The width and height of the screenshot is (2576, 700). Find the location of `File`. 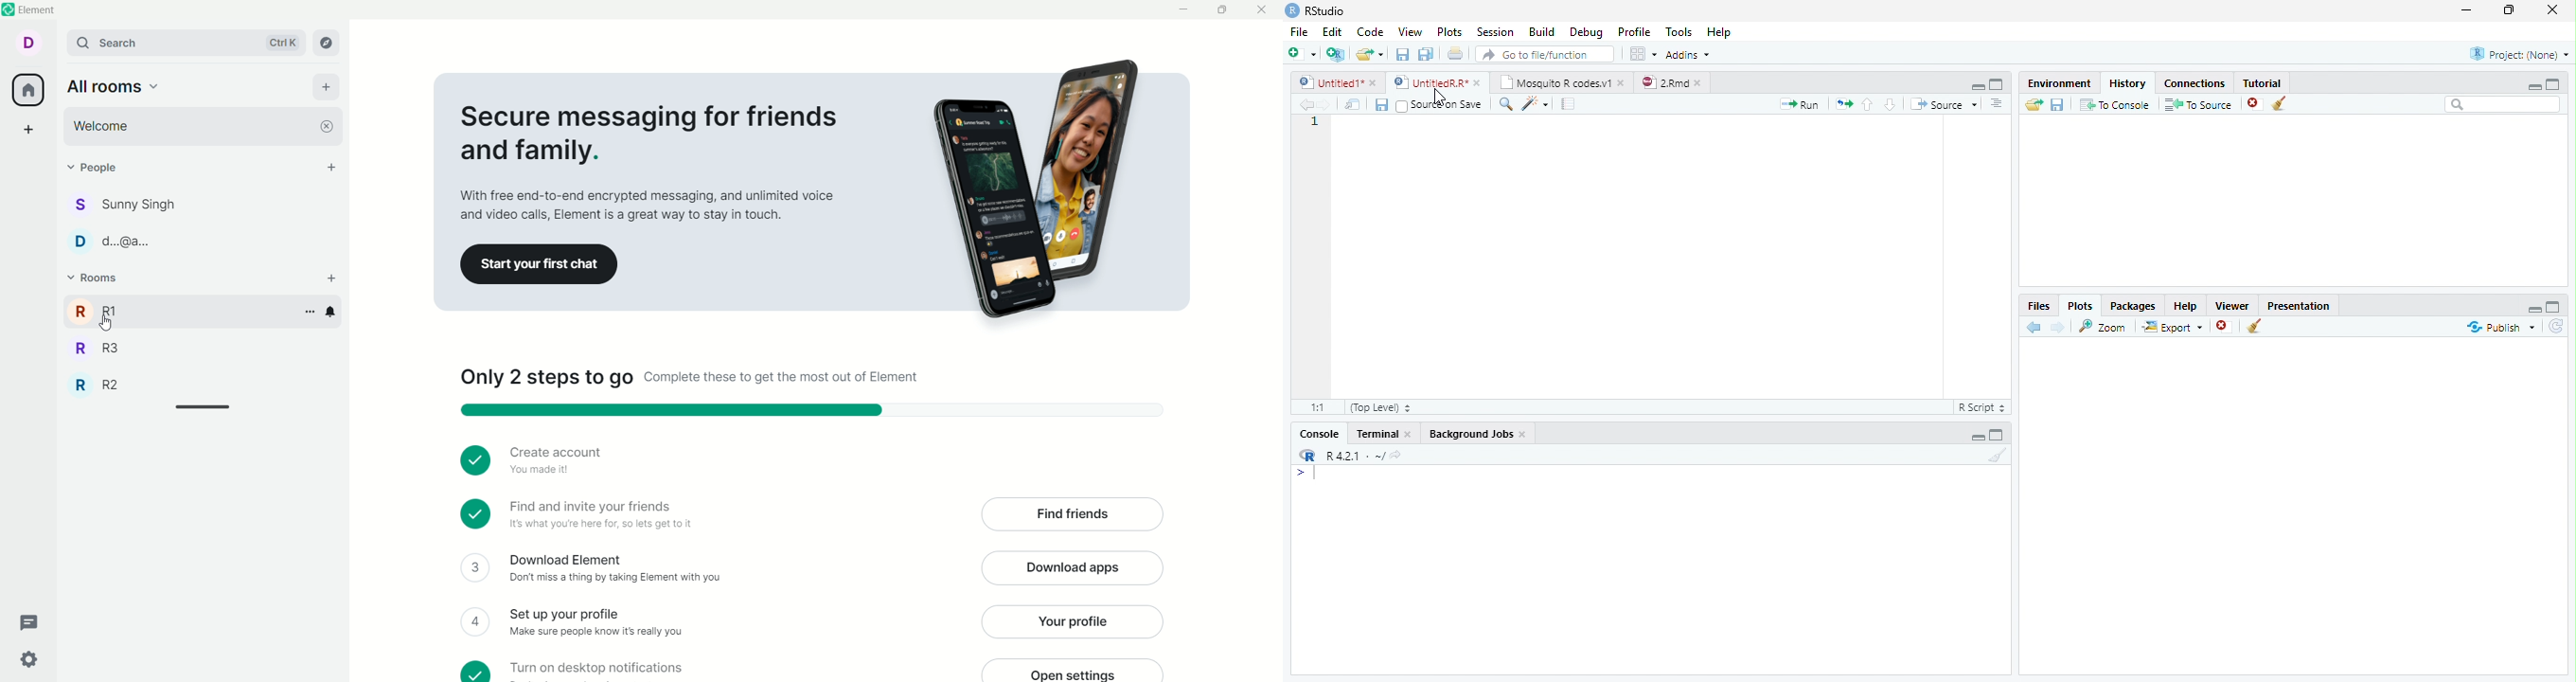

File is located at coordinates (1300, 29).